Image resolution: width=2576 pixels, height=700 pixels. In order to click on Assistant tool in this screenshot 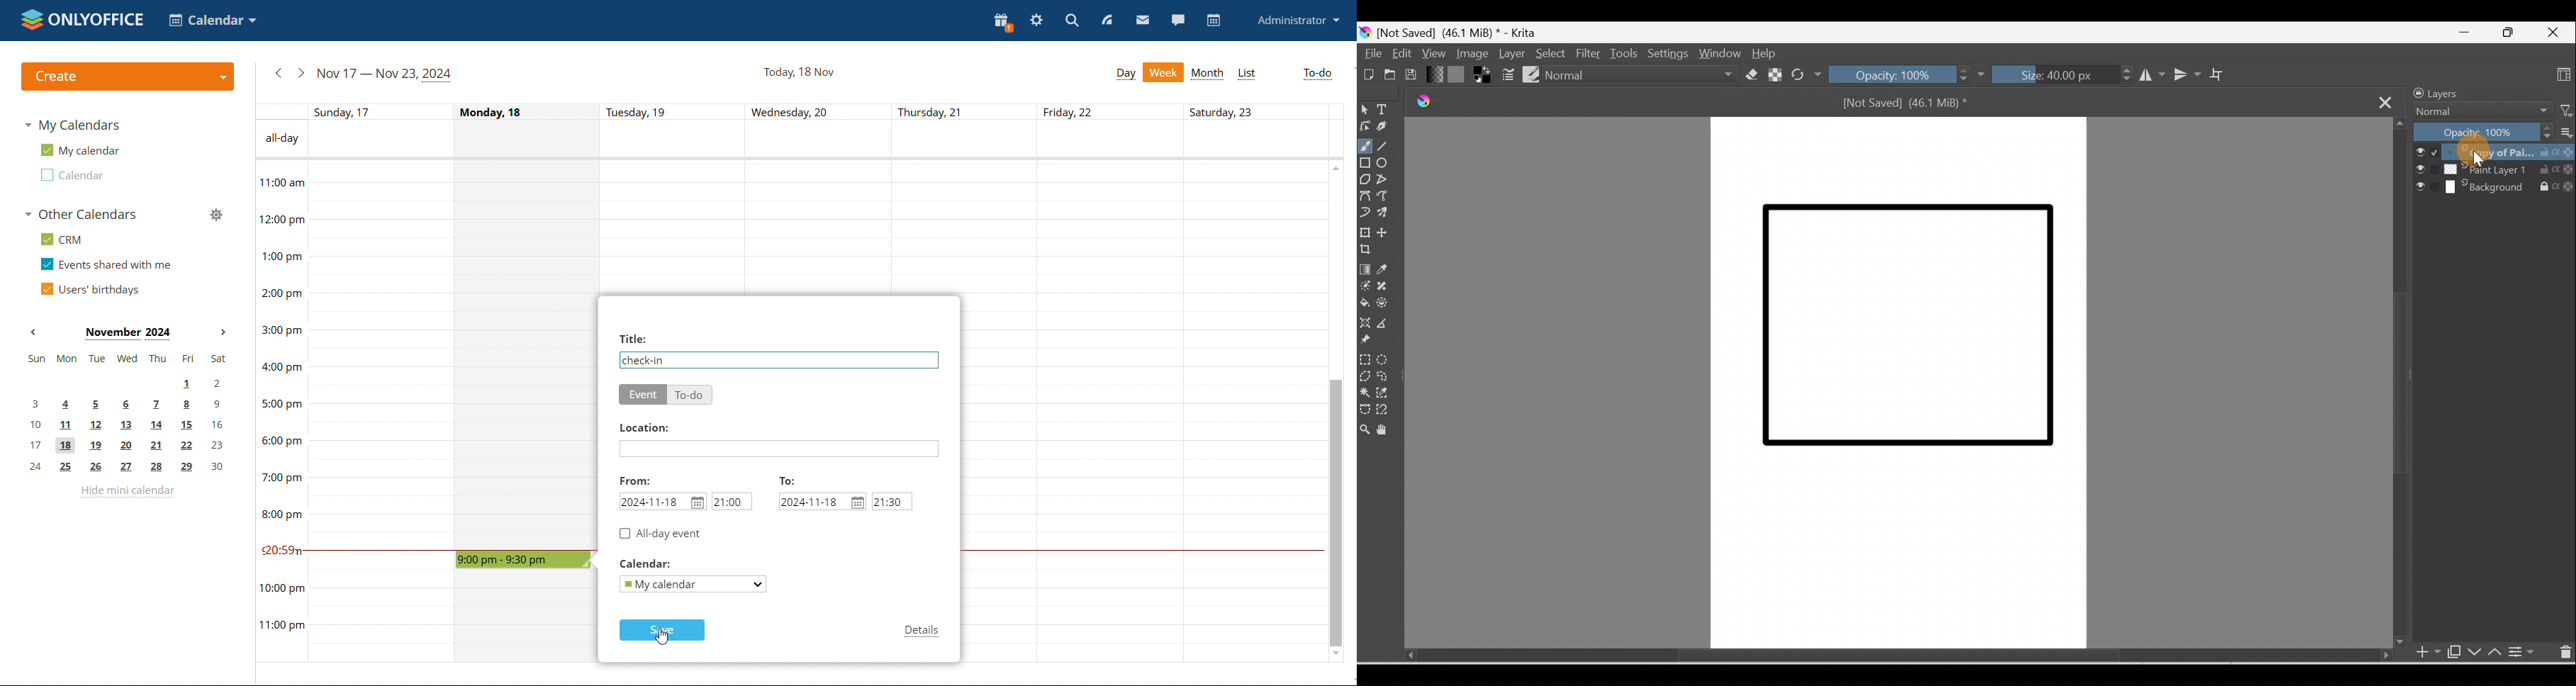, I will do `click(1366, 322)`.